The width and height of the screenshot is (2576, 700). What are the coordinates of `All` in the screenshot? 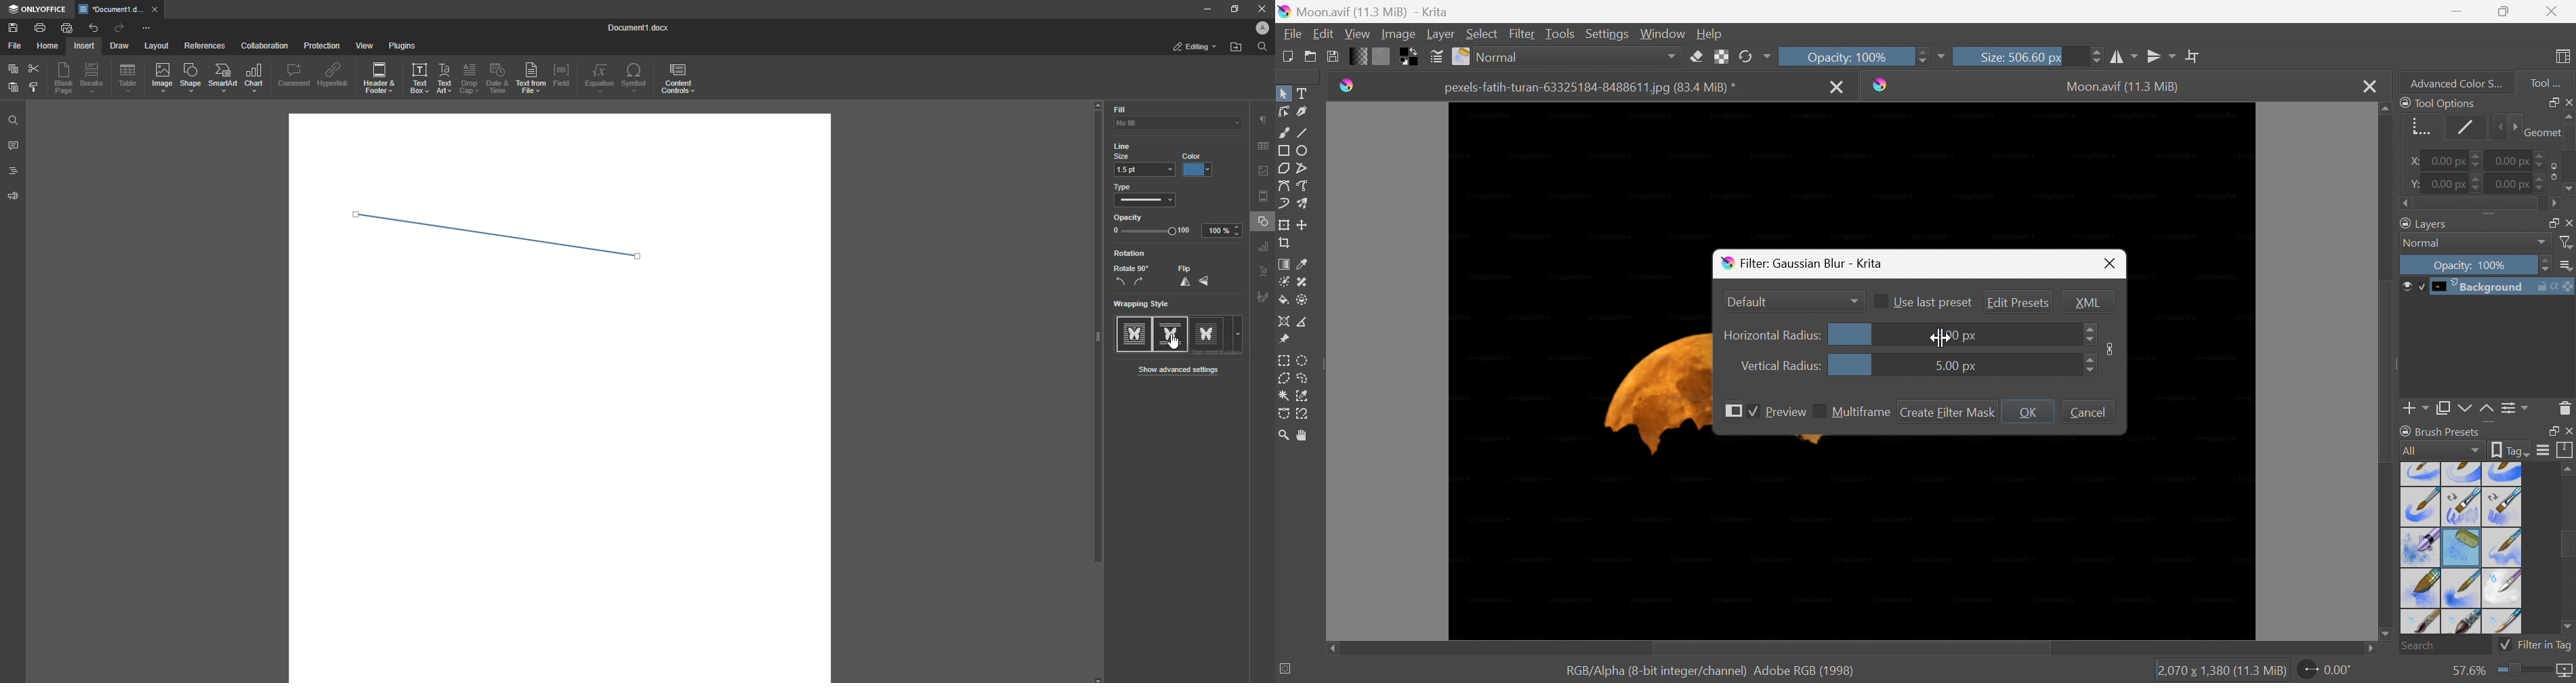 It's located at (2440, 451).